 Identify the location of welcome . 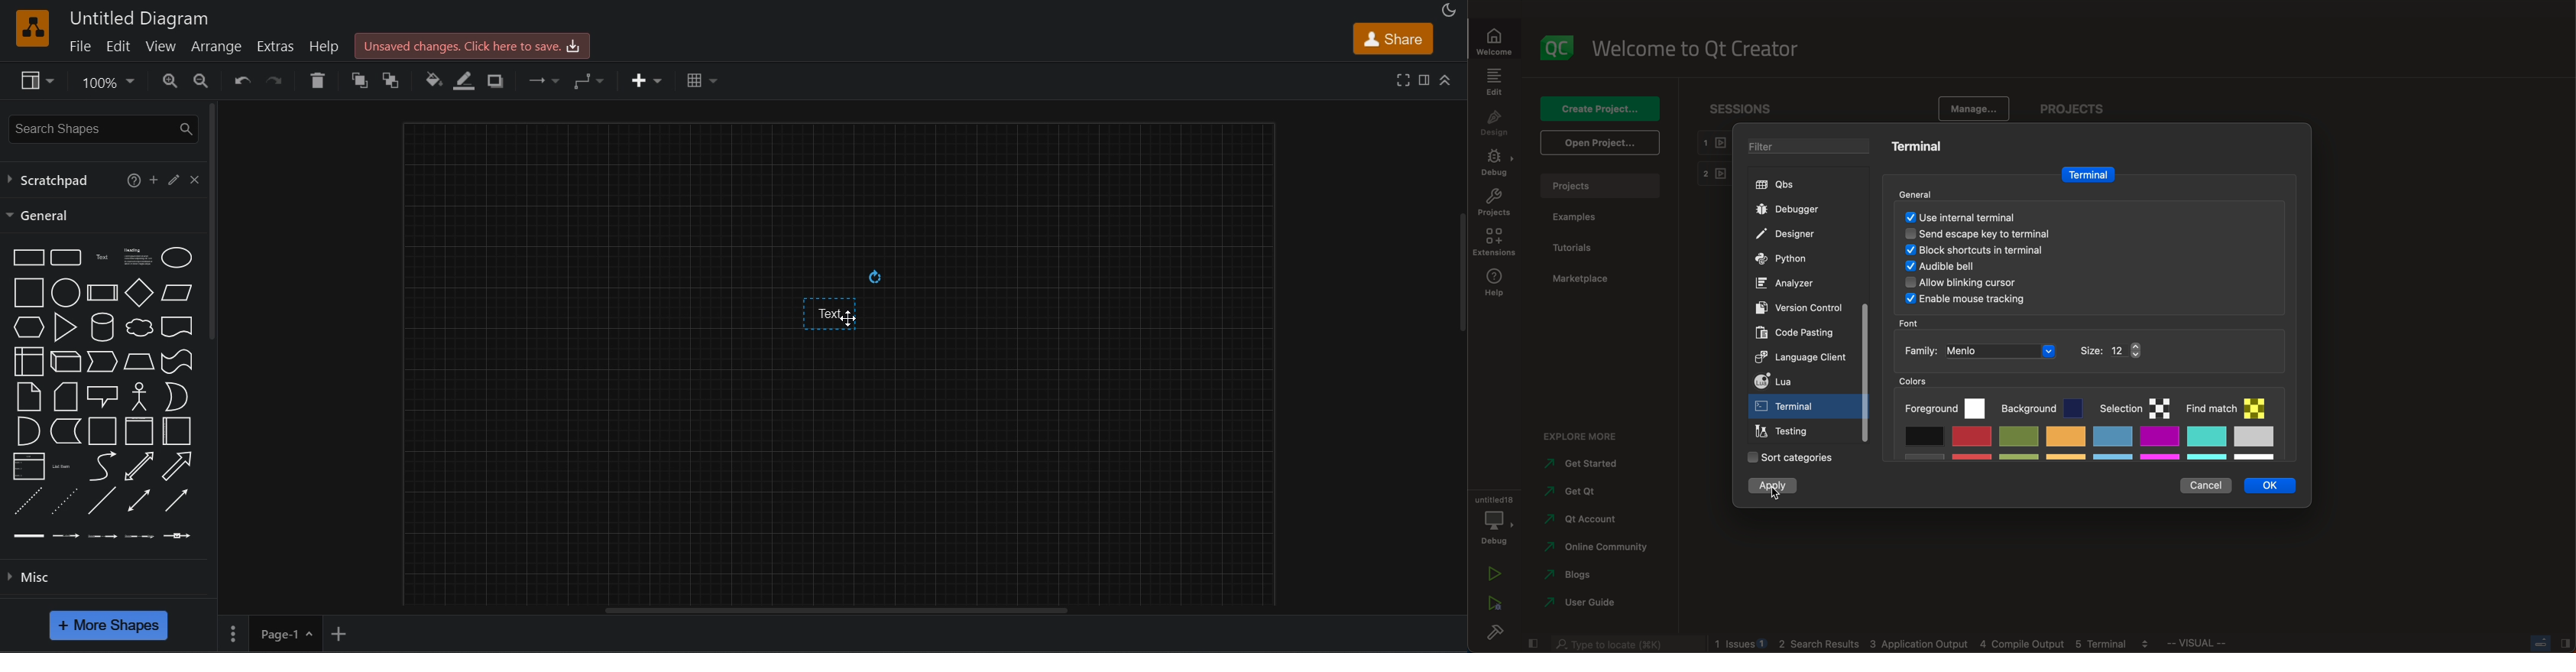
(1703, 49).